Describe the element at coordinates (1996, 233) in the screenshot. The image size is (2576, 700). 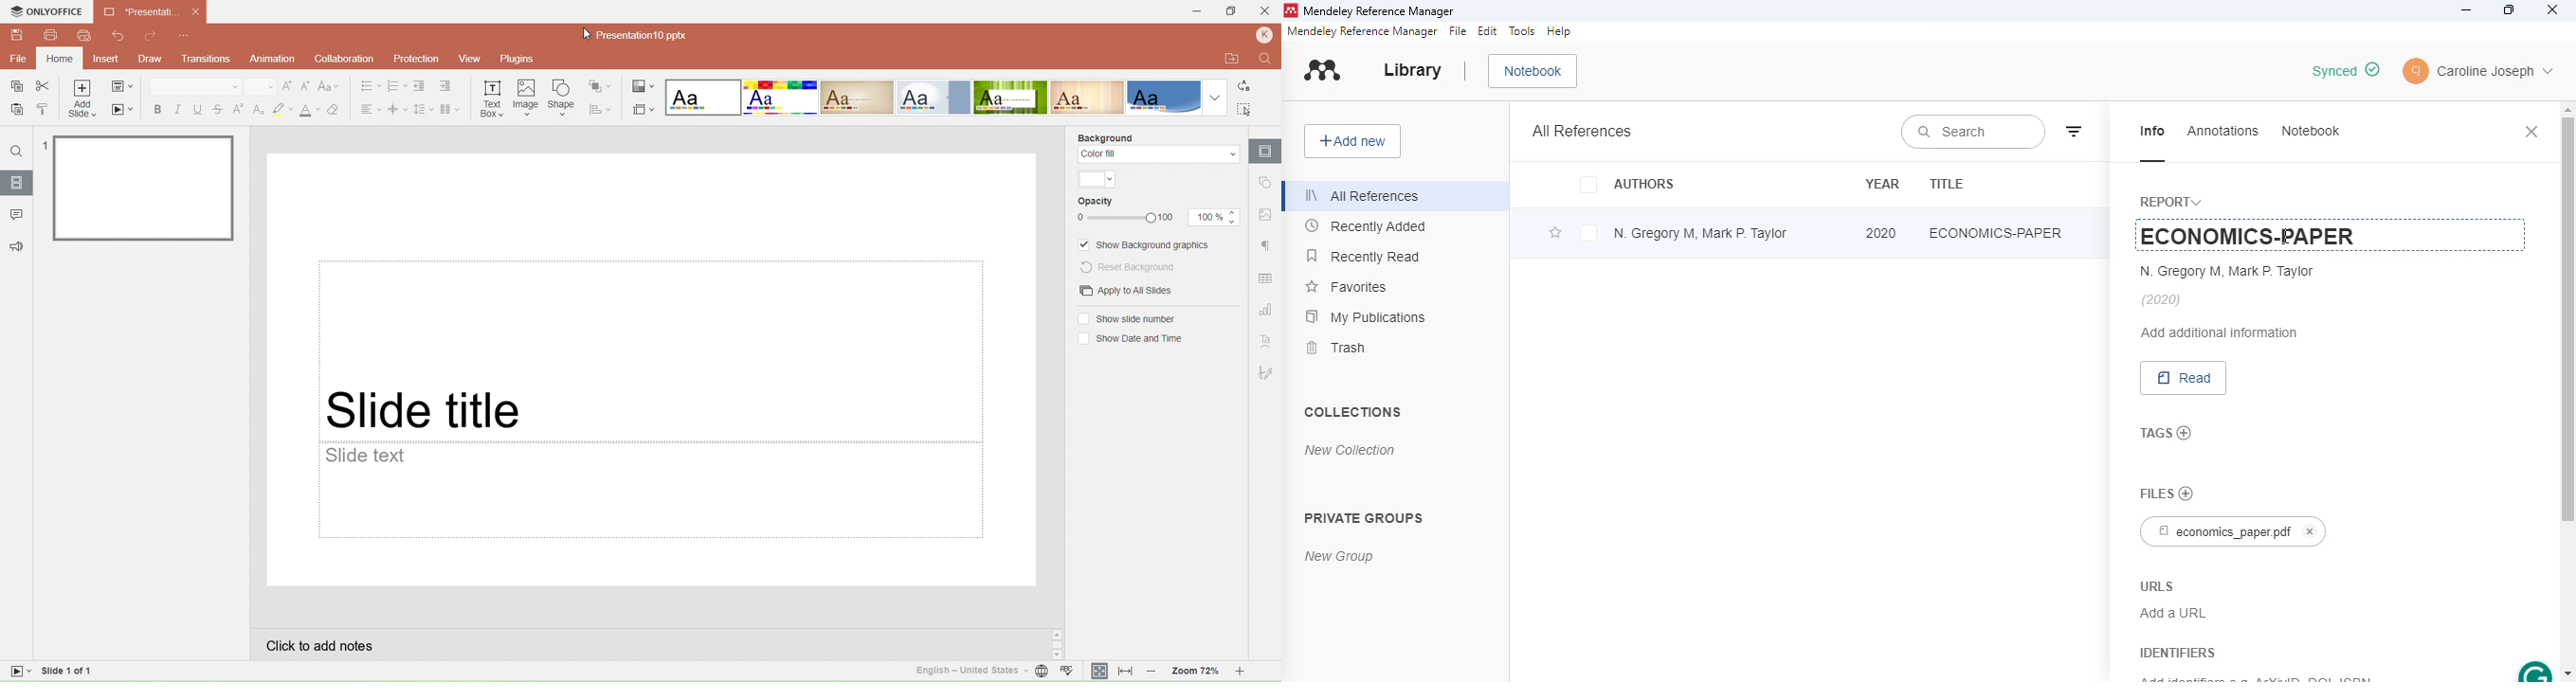
I see `title edited and changed to "ECONOMICS-PAPER"` at that location.